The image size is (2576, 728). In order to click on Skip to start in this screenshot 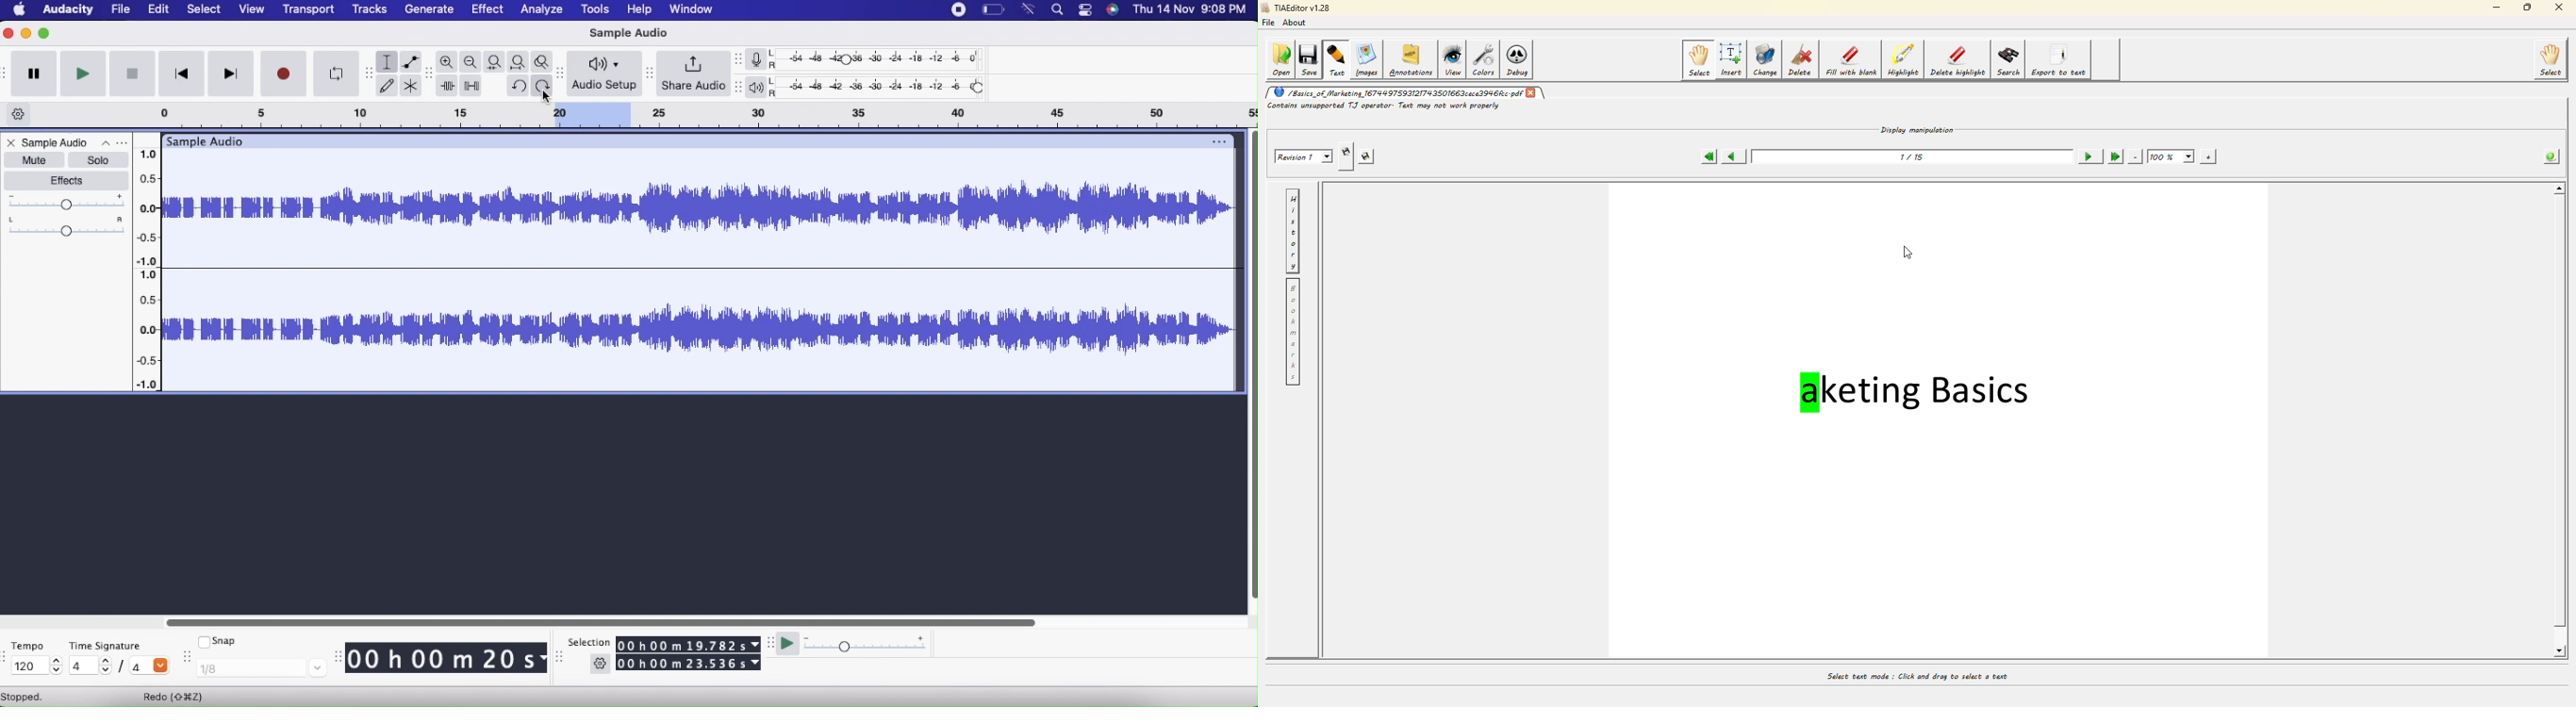, I will do `click(184, 74)`.